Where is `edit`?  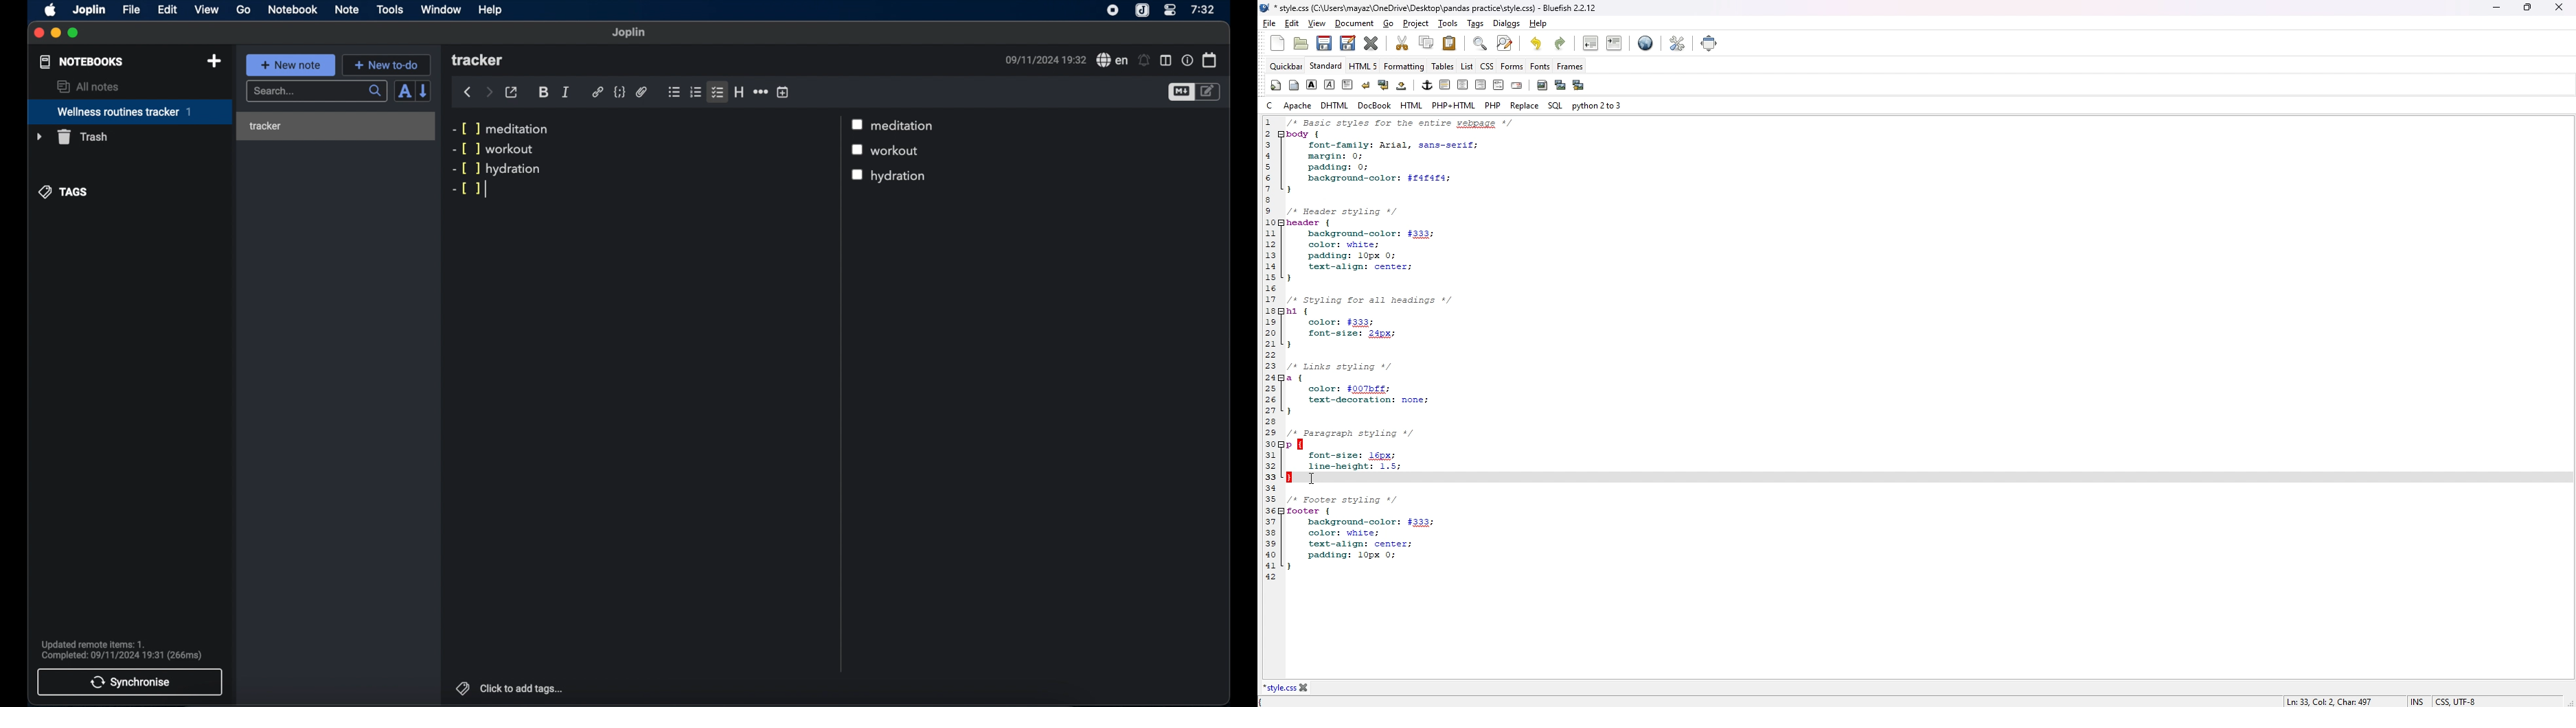
edit is located at coordinates (1292, 22).